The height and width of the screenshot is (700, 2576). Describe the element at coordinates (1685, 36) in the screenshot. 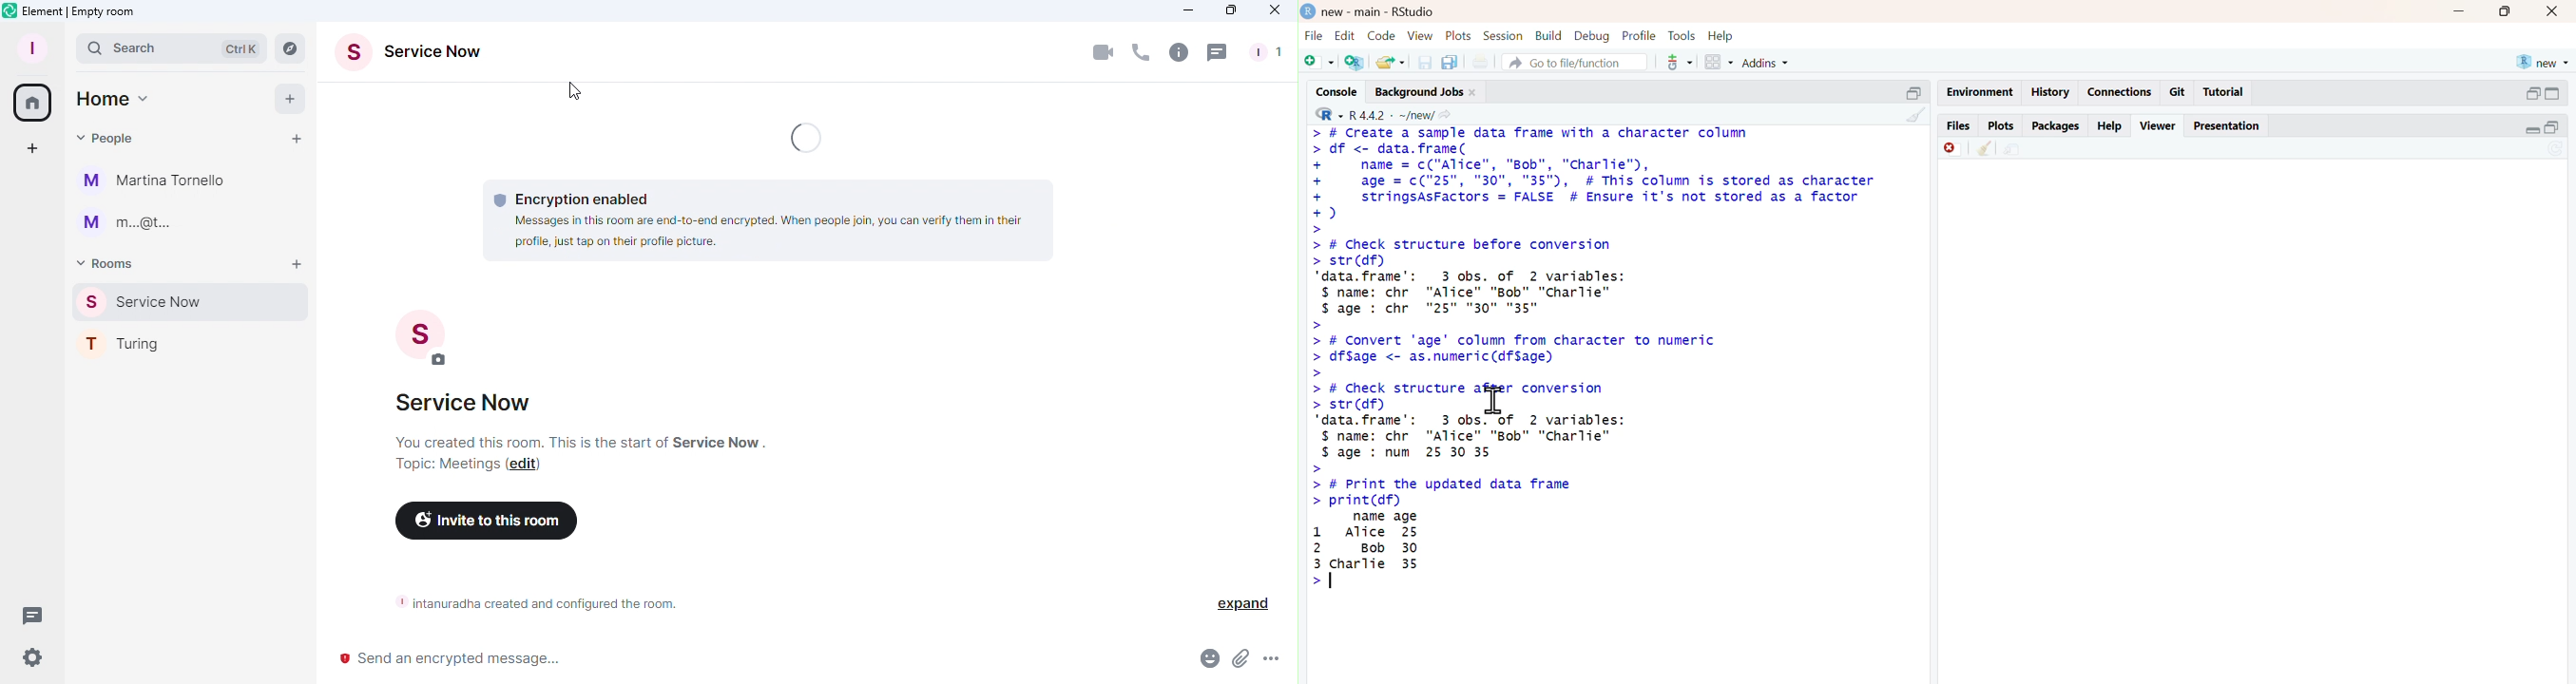

I see `tools` at that location.